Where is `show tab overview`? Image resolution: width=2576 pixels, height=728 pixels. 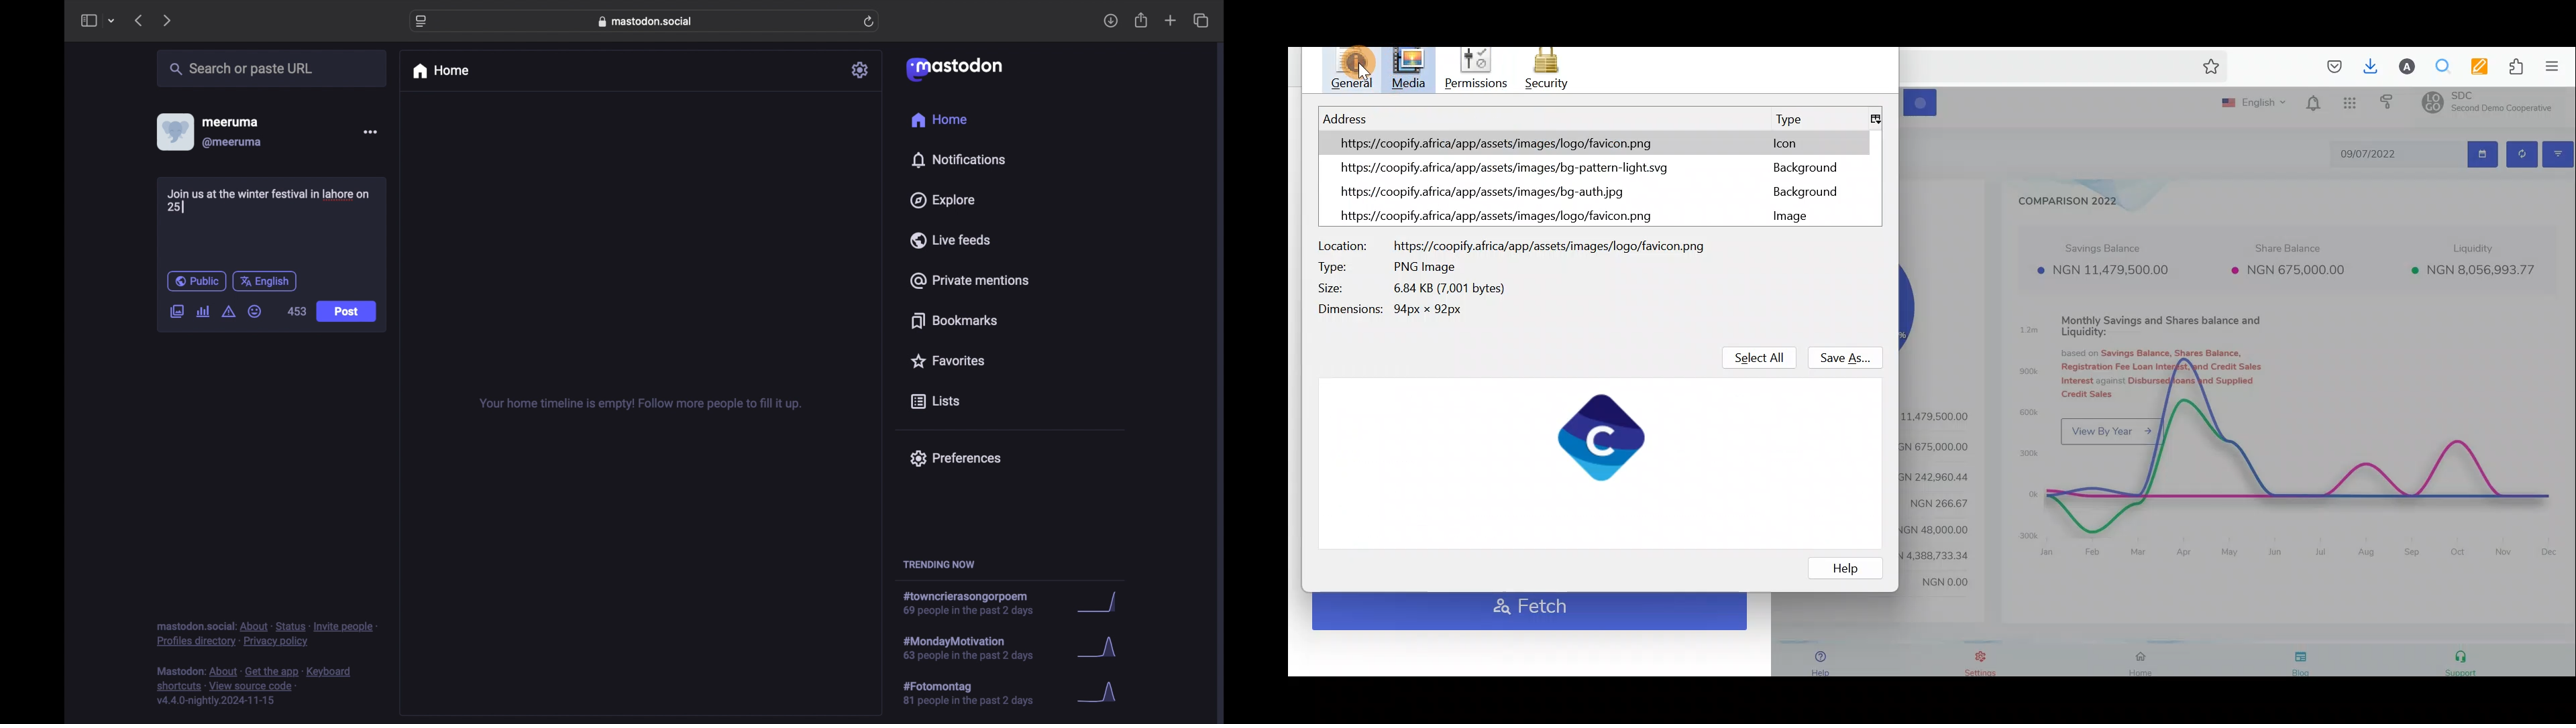 show tab overview is located at coordinates (1201, 21).